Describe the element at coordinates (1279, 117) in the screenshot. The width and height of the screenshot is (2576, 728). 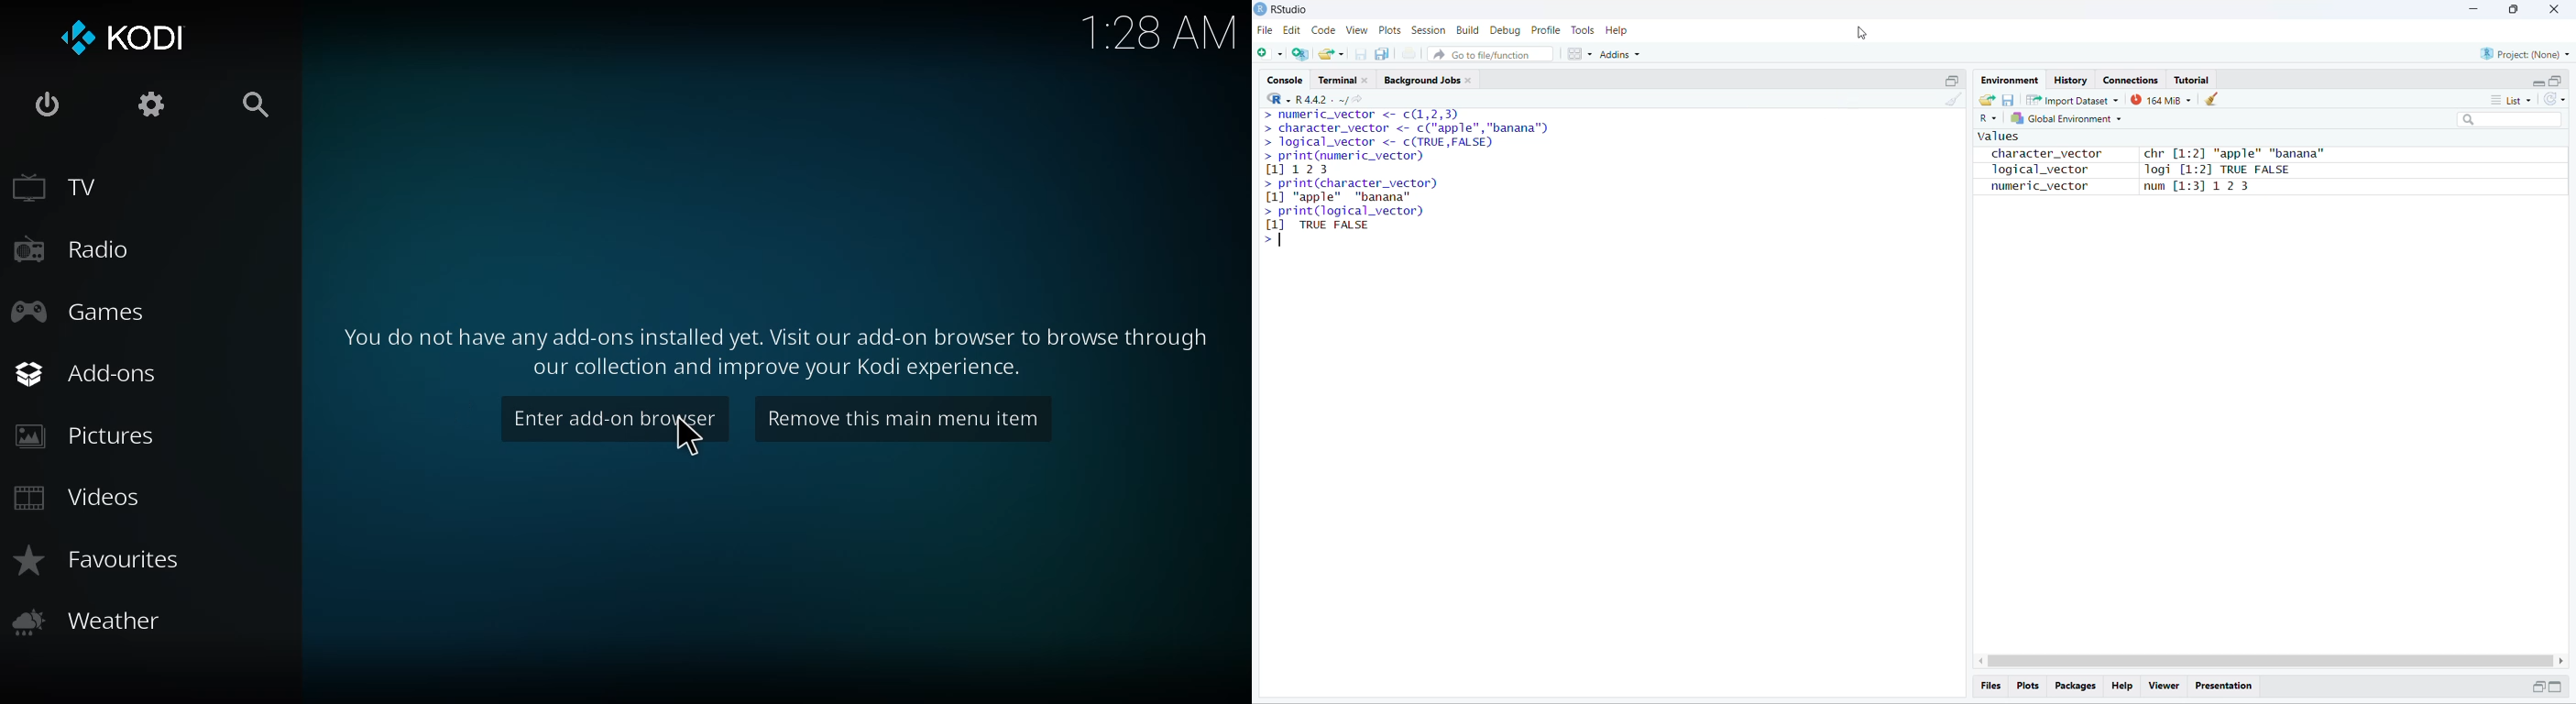
I see `cursor` at that location.